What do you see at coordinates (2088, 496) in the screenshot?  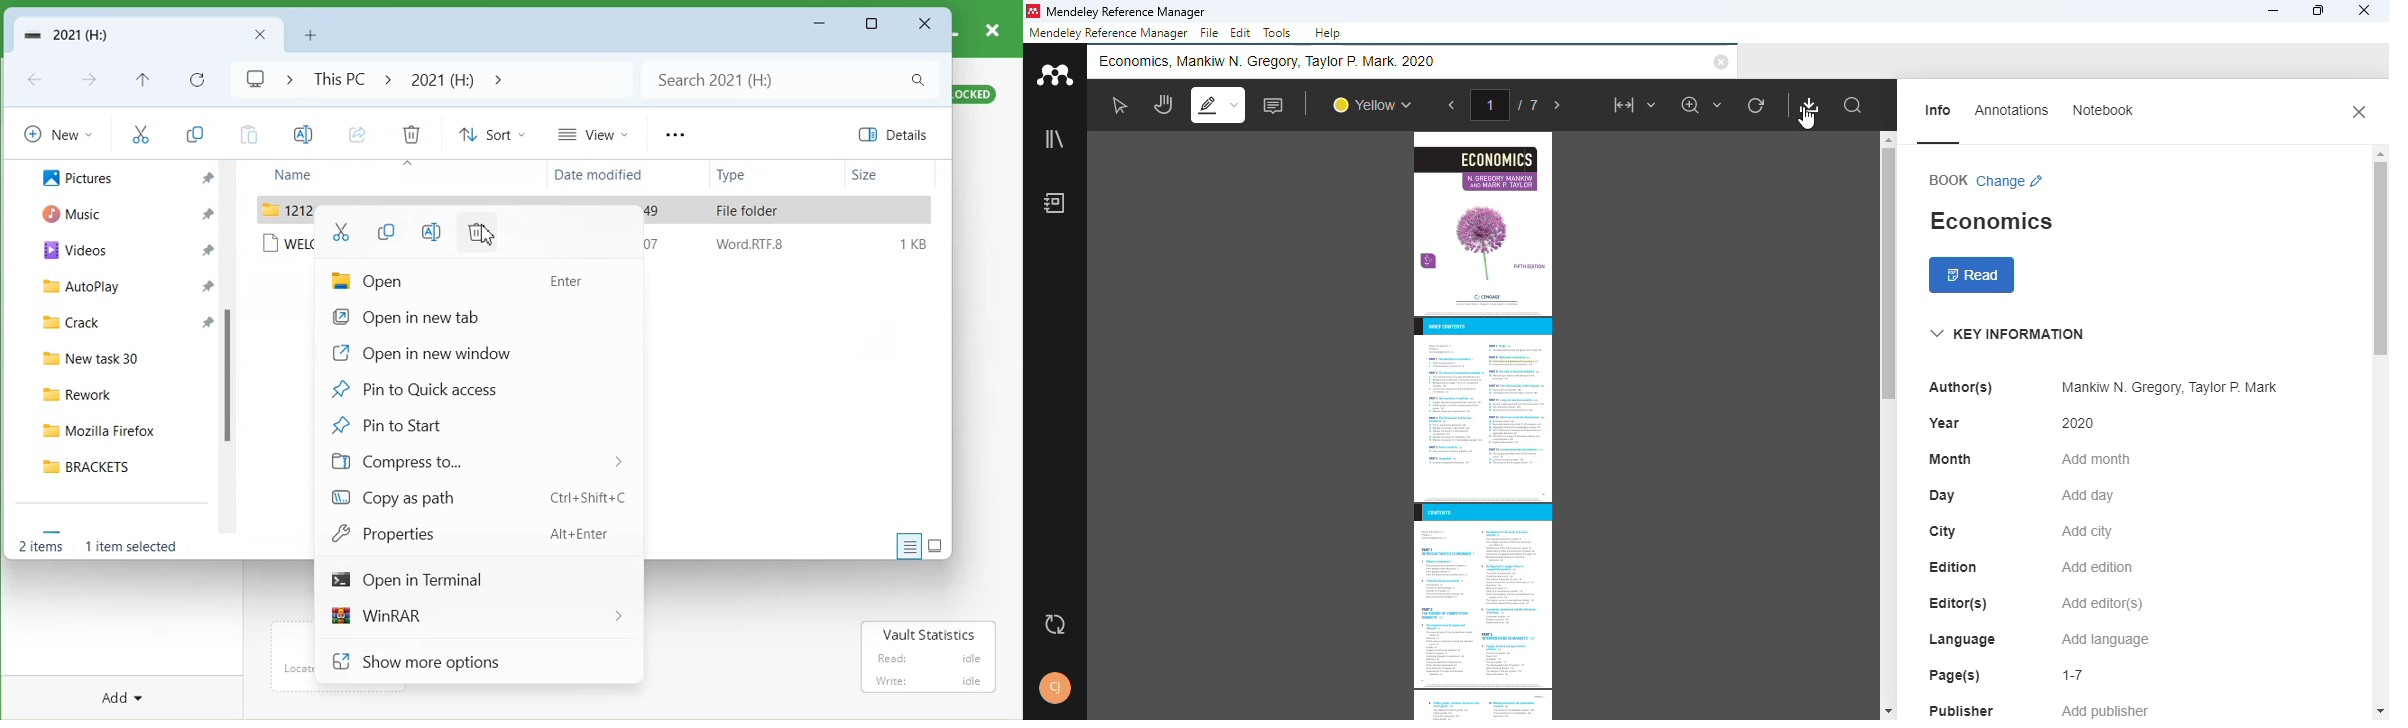 I see `add day` at bounding box center [2088, 496].